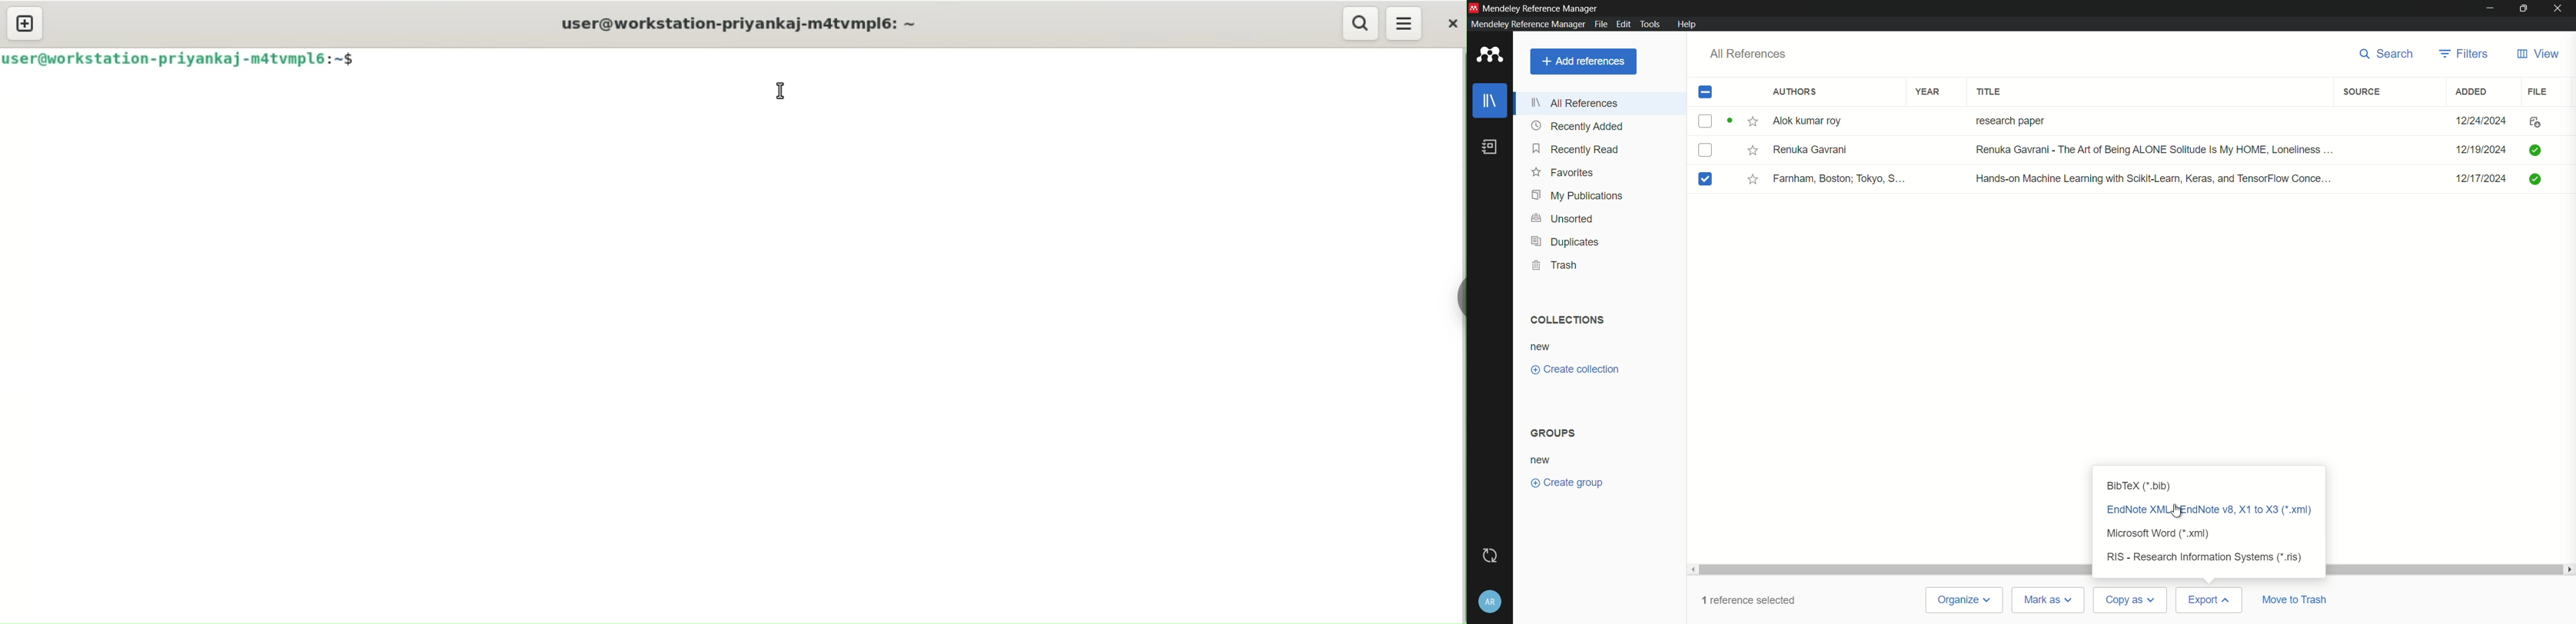 This screenshot has width=2576, height=644. I want to click on favorites, so click(1563, 172).